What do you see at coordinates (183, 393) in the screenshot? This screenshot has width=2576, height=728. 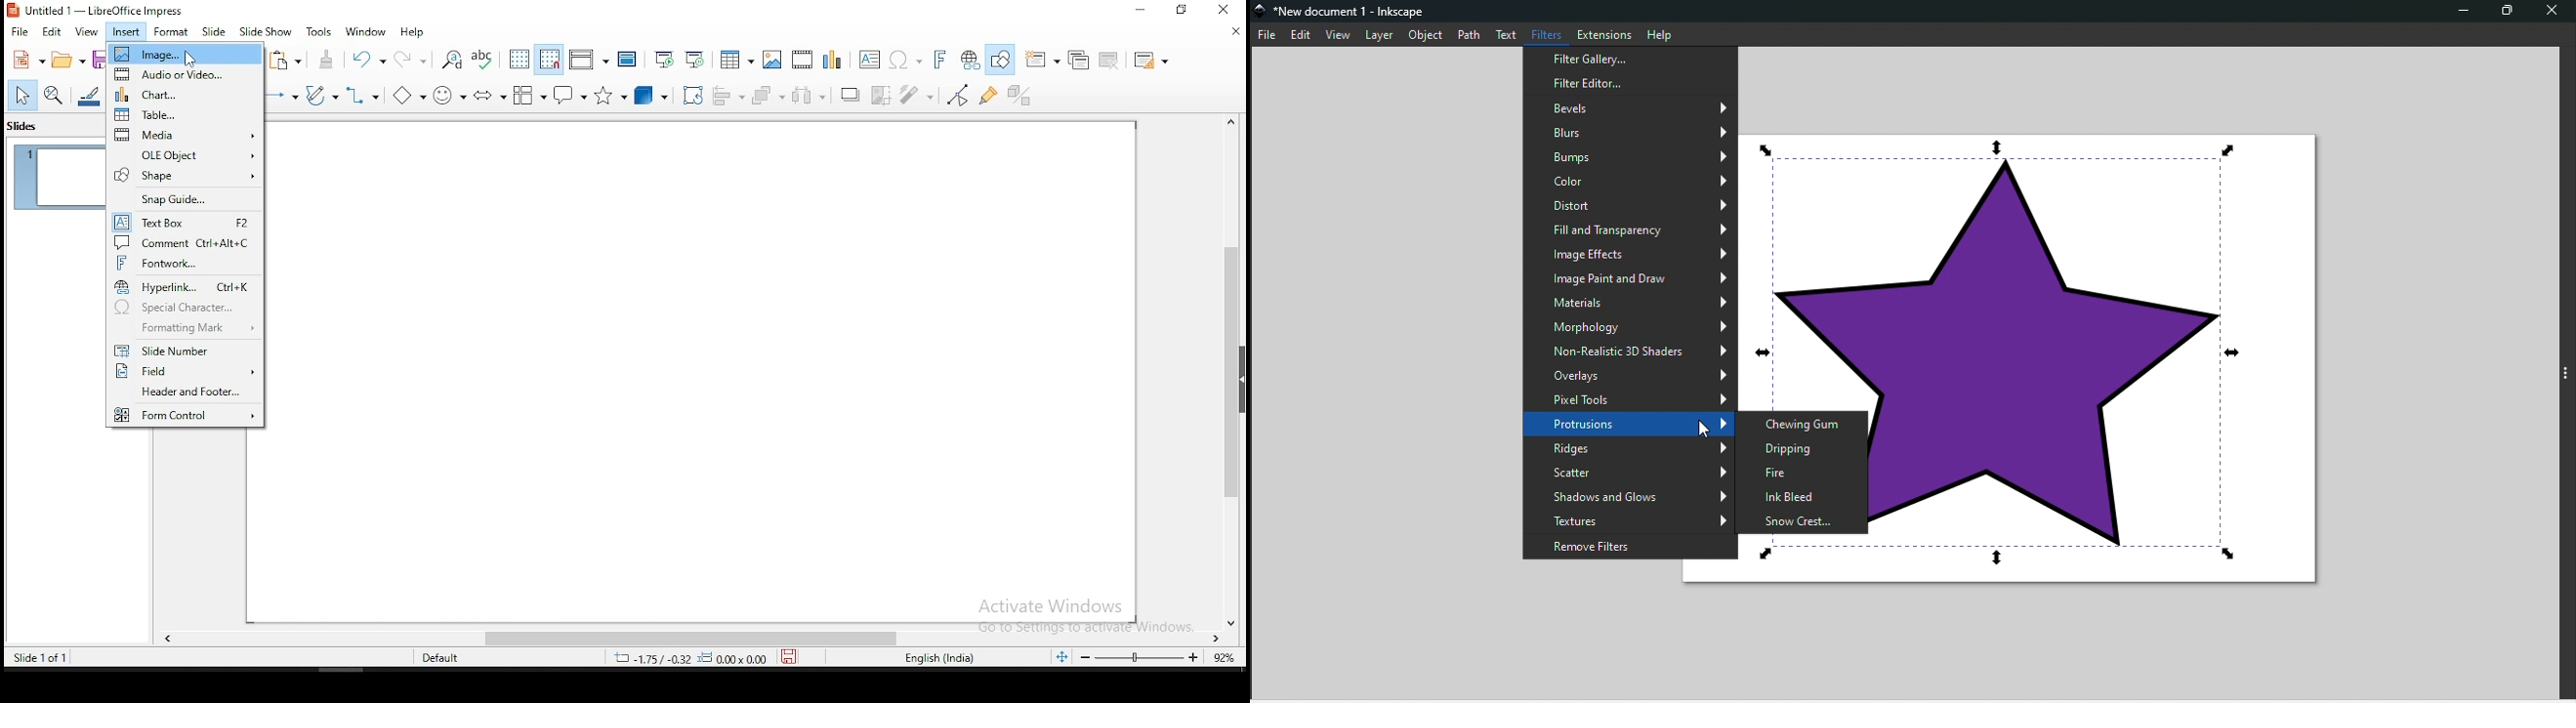 I see `header and footer` at bounding box center [183, 393].